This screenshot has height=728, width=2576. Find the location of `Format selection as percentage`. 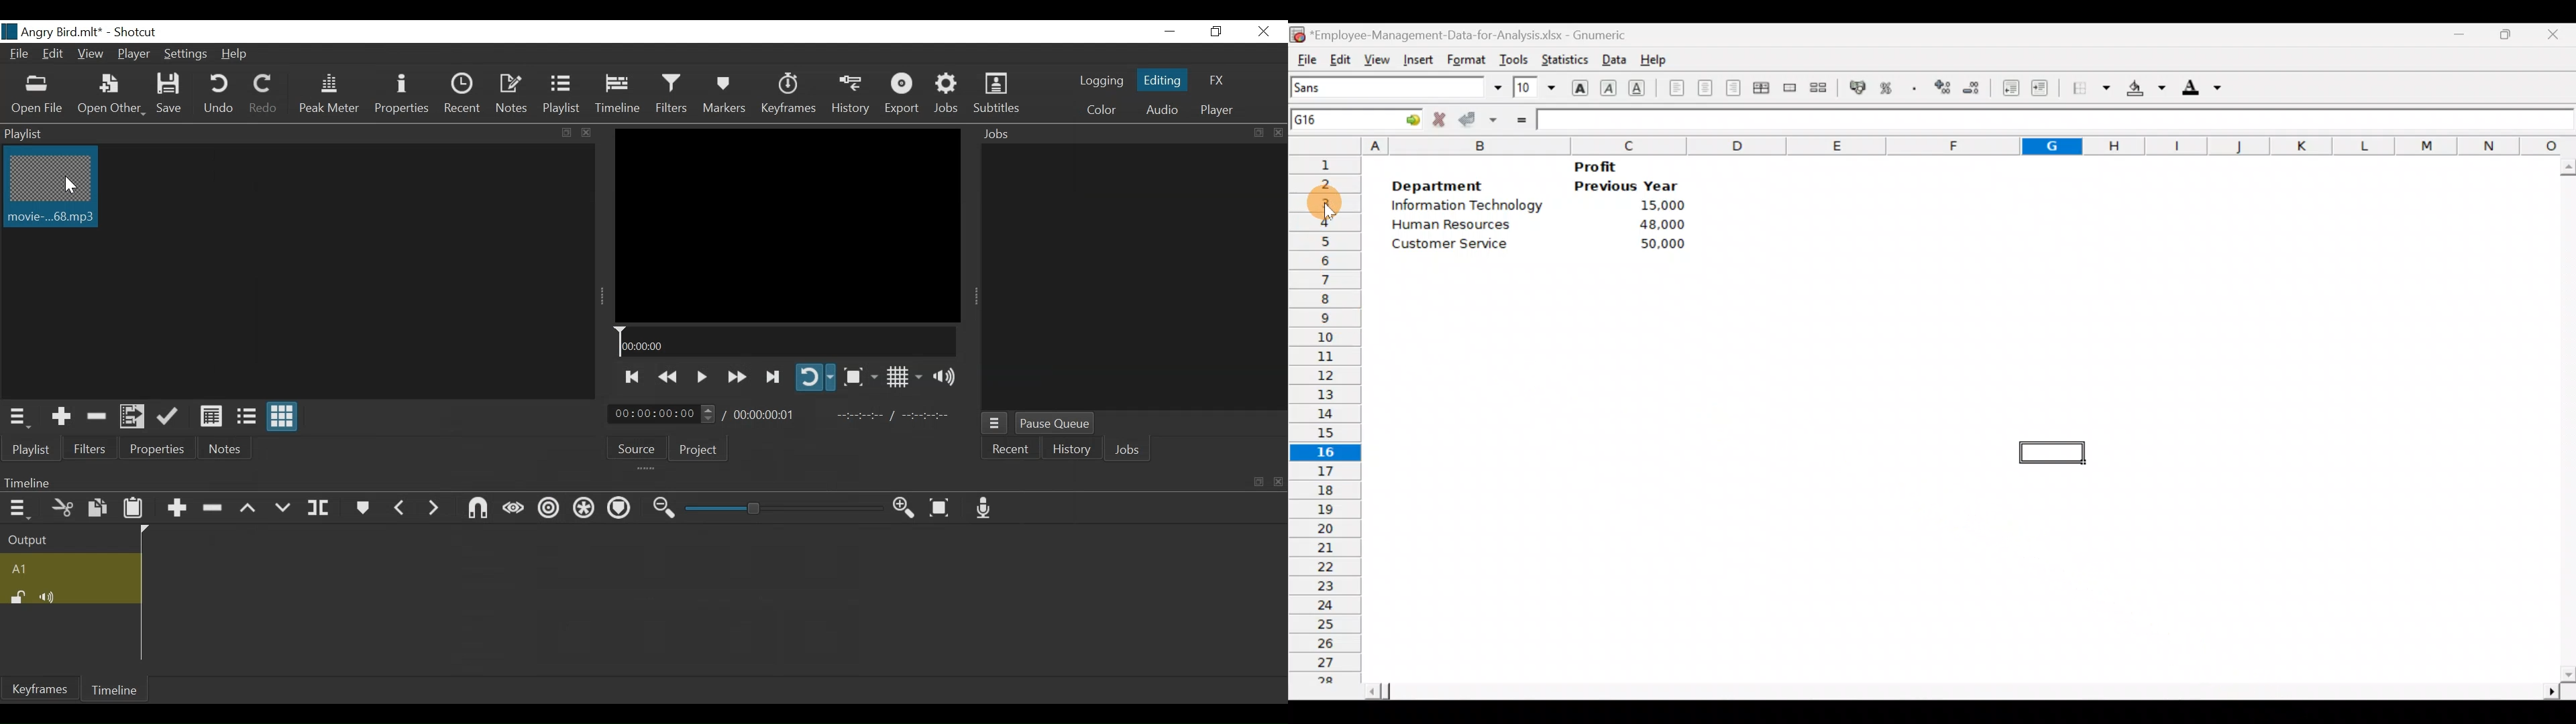

Format selection as percentage is located at coordinates (1890, 88).